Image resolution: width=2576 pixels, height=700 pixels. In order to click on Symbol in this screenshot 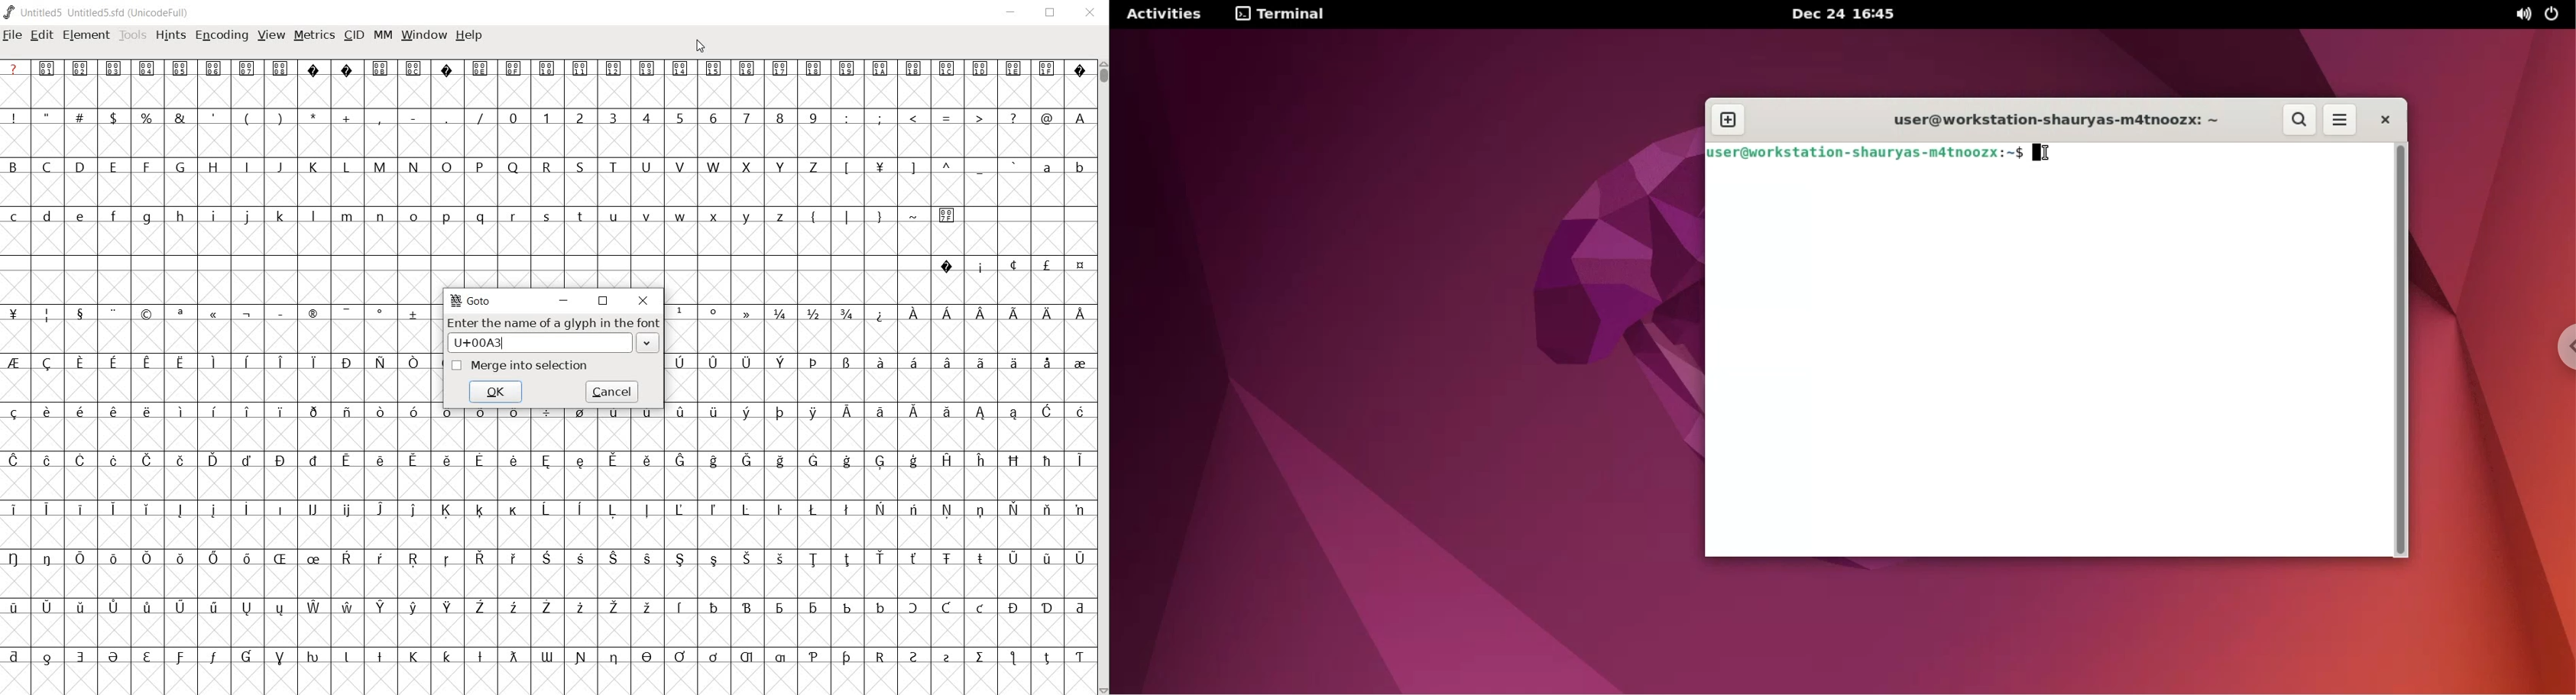, I will do `click(16, 509)`.